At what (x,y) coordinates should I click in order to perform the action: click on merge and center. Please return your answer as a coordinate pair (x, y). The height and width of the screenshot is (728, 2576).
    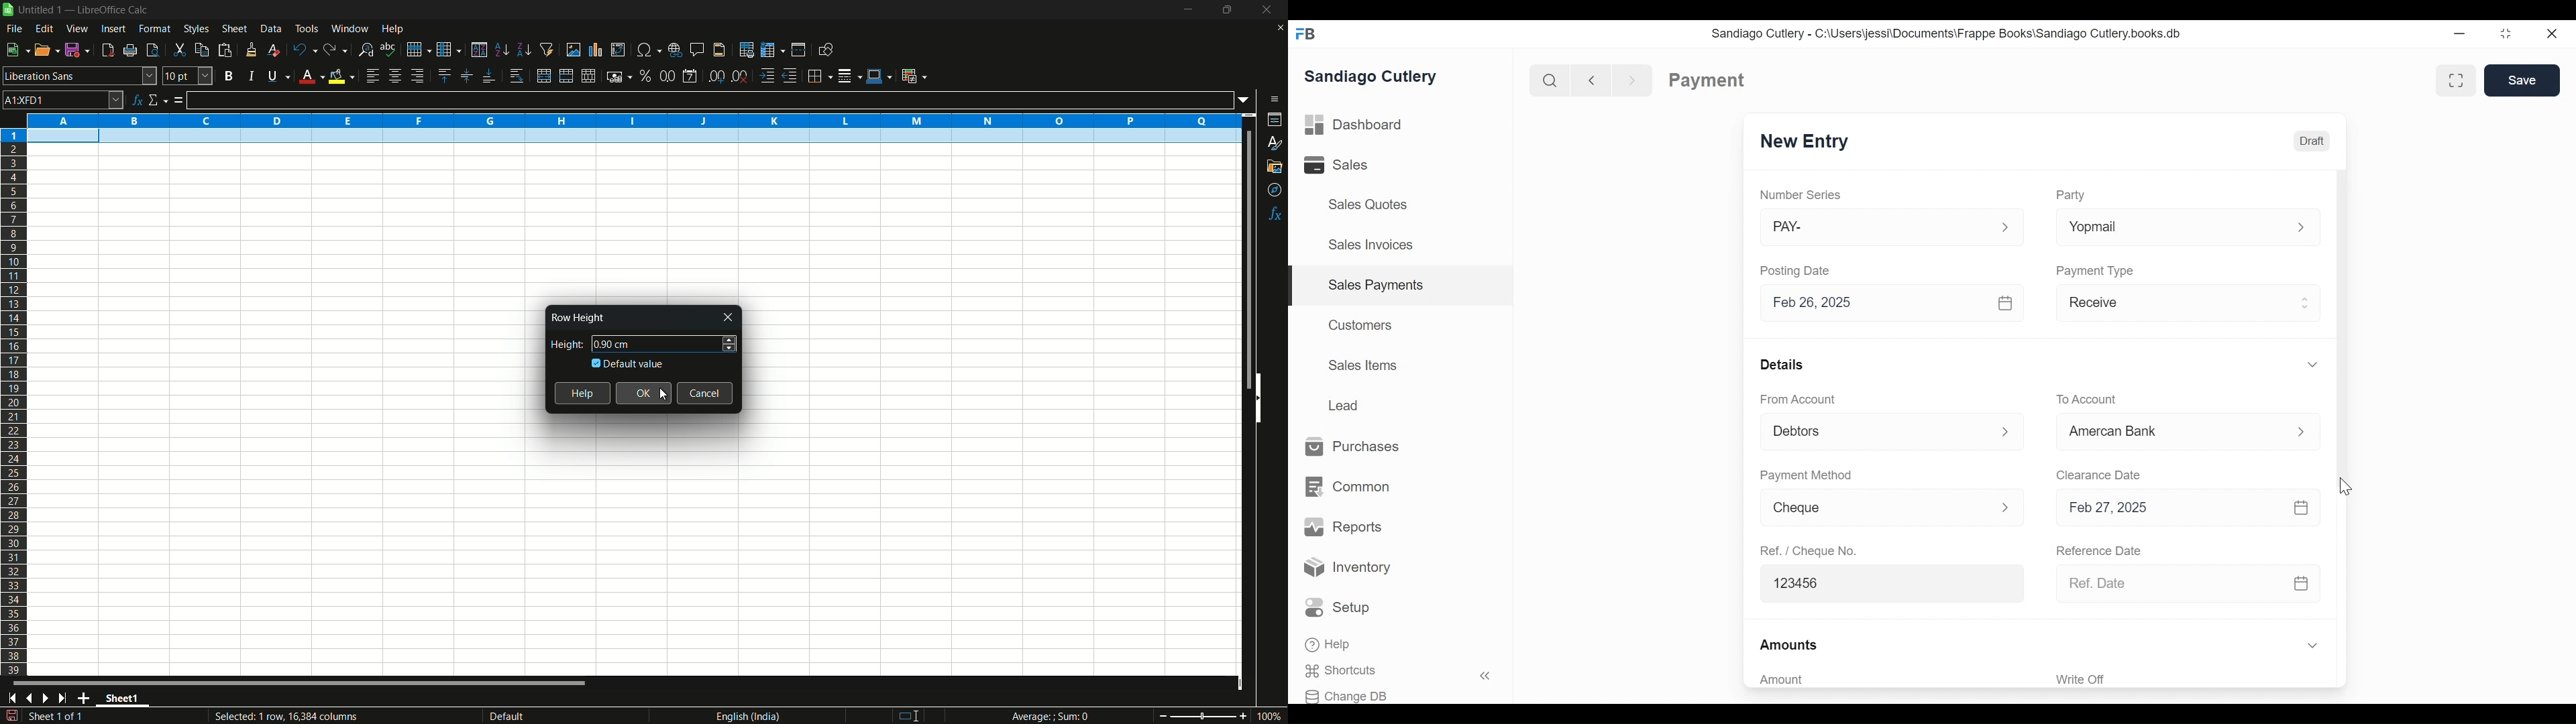
    Looking at the image, I should click on (564, 76).